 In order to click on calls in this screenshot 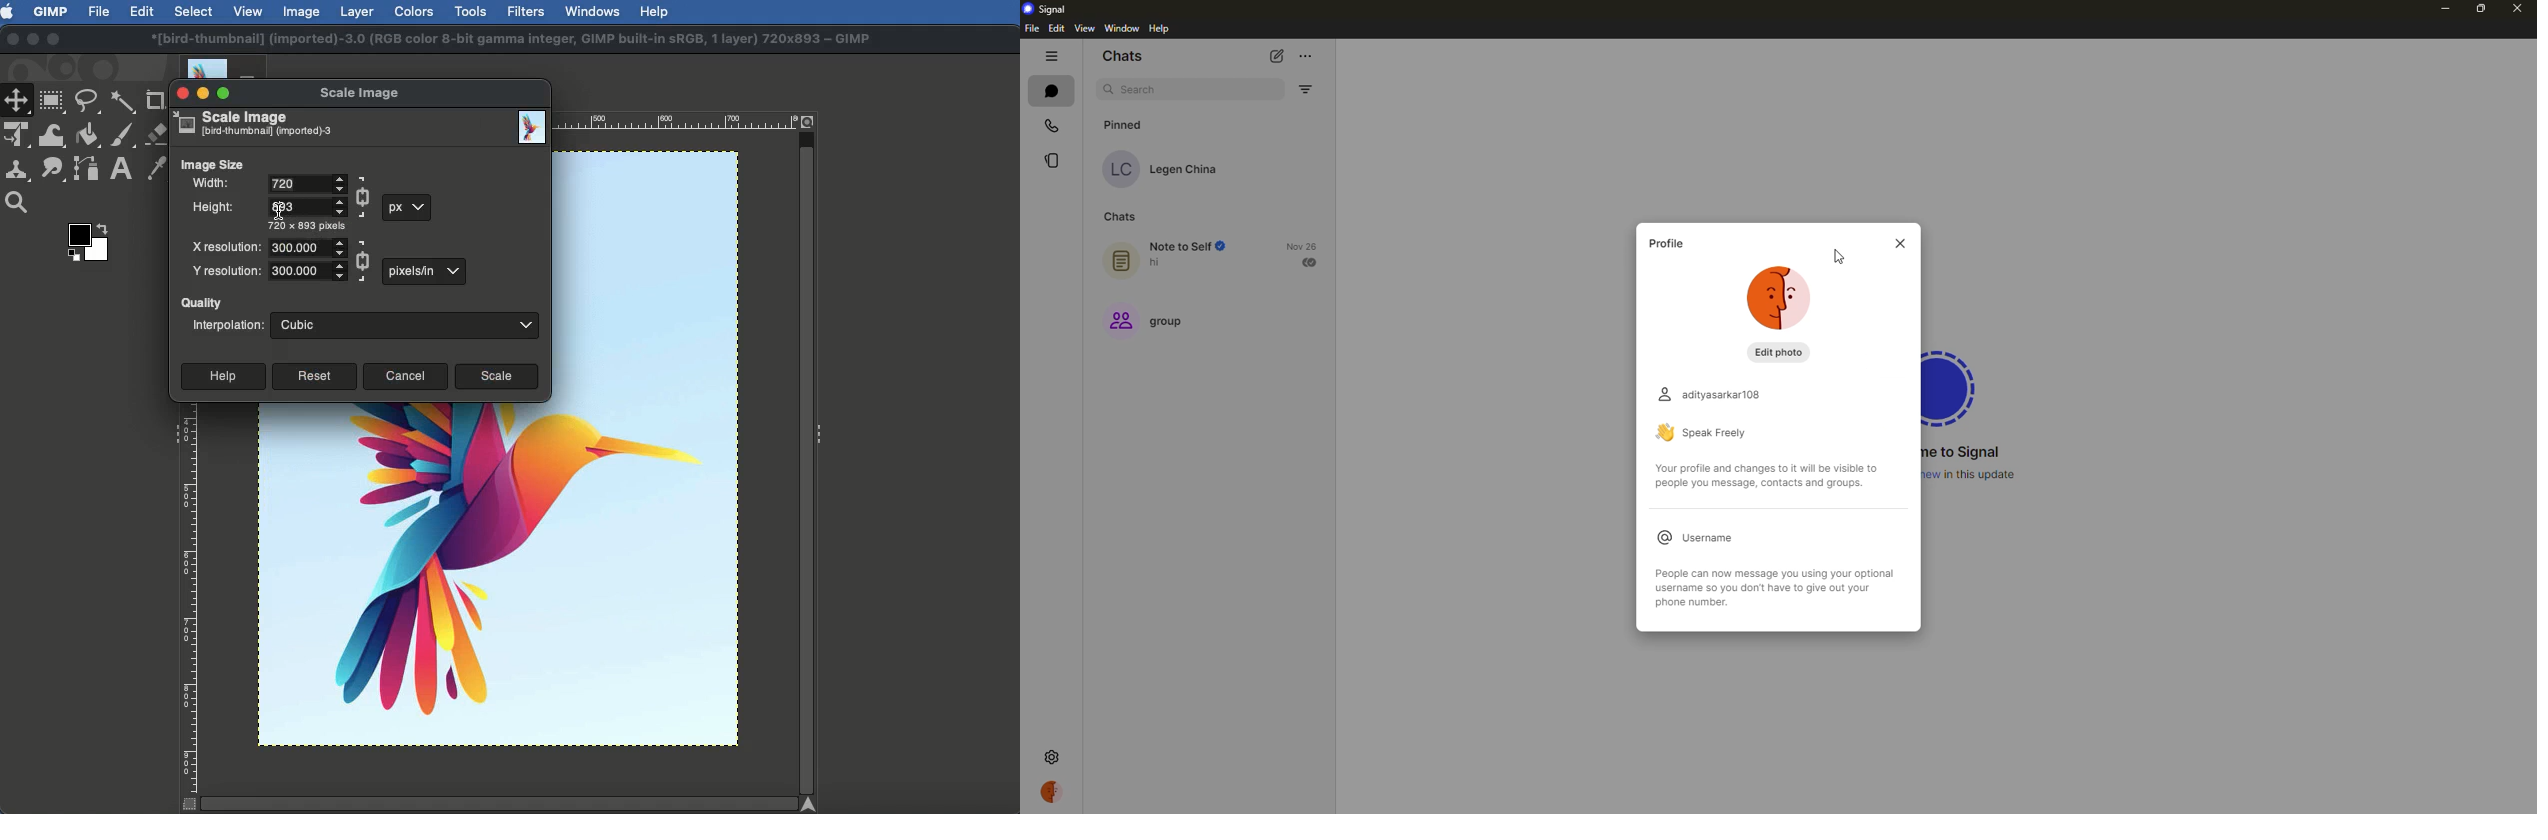, I will do `click(1054, 124)`.